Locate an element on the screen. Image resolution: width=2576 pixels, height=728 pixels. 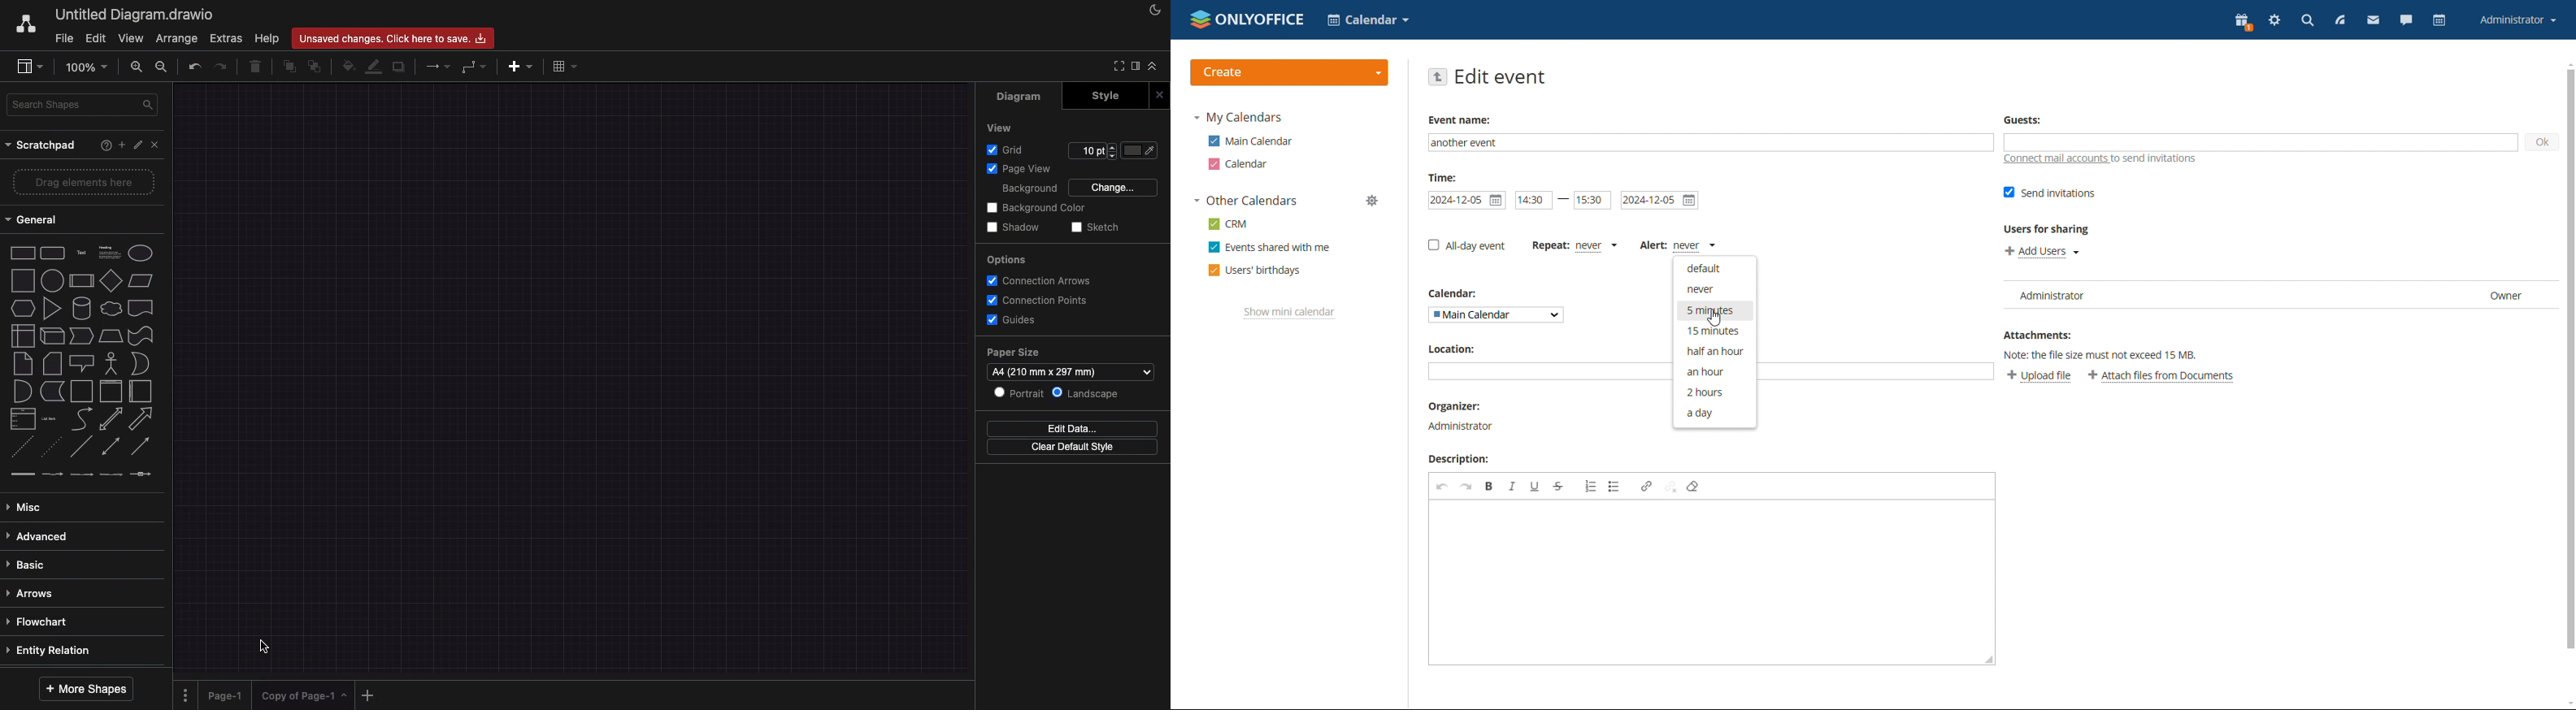
insert/remove numbered list is located at coordinates (1590, 487).